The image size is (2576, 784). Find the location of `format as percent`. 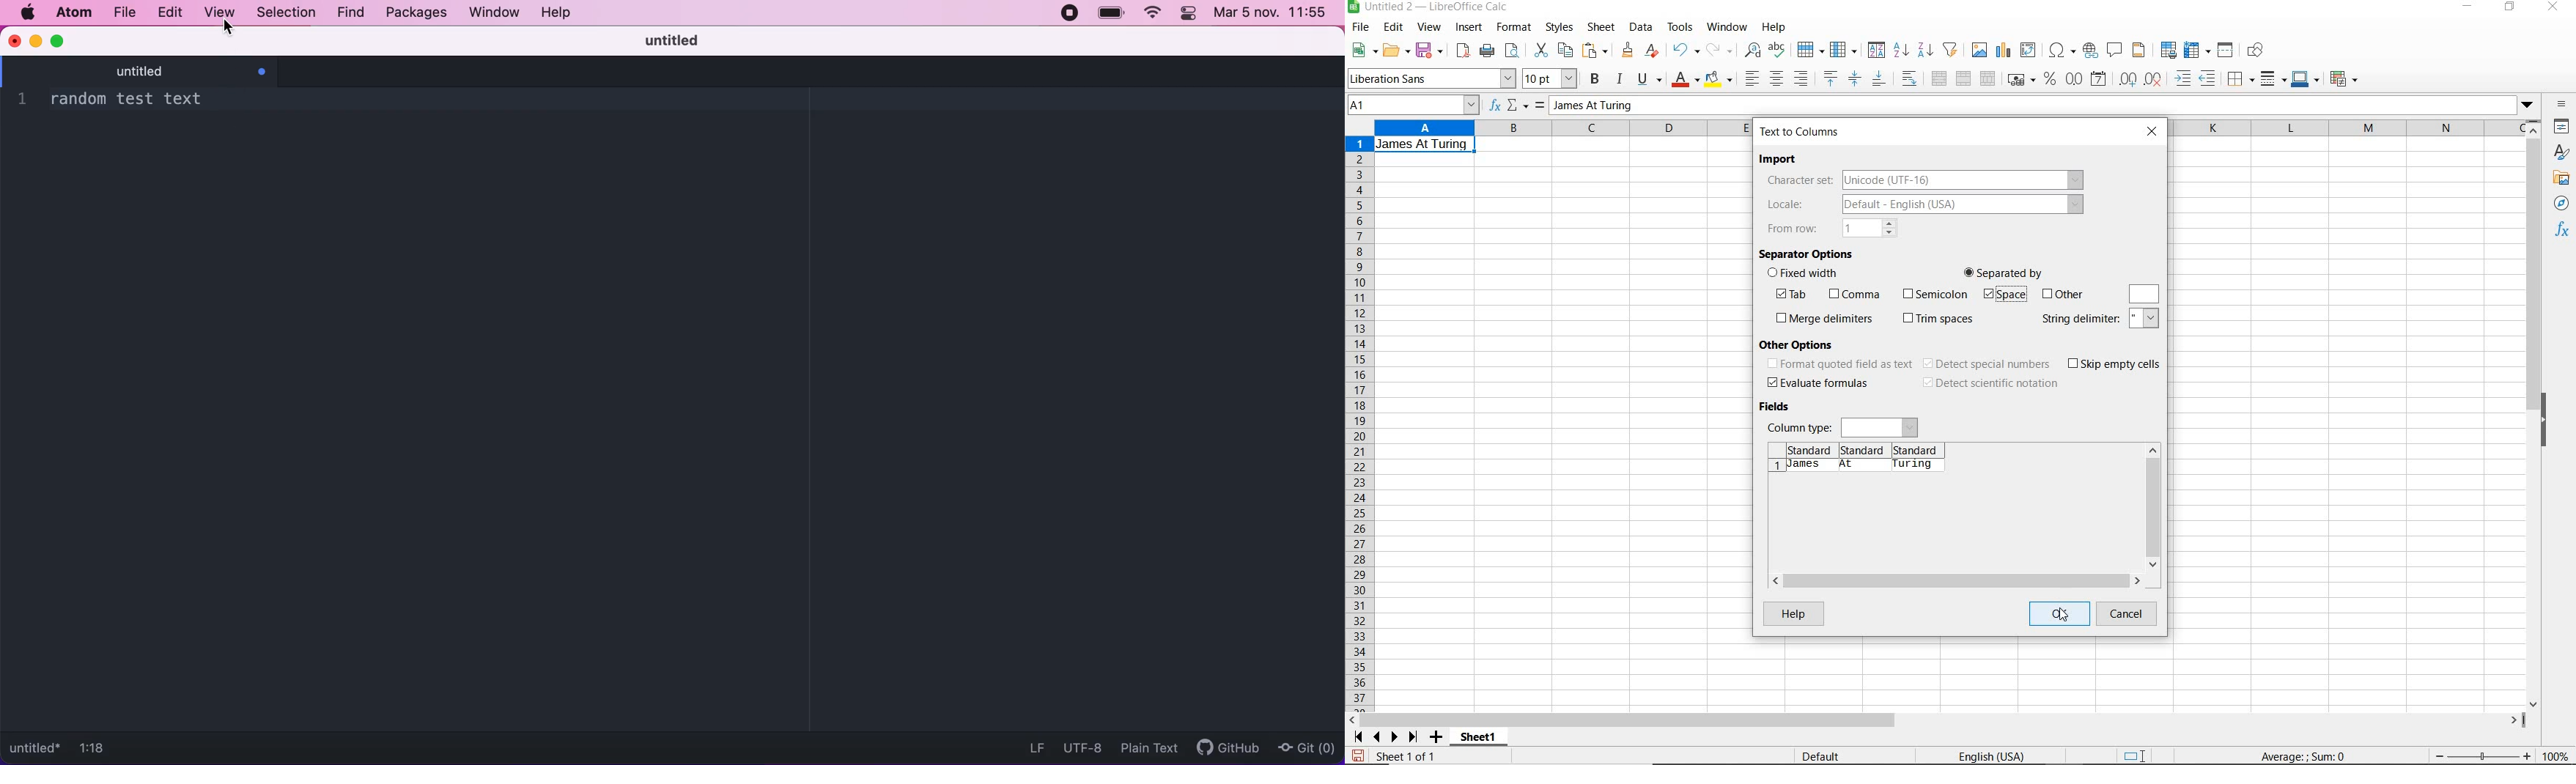

format as percent is located at coordinates (2049, 80).